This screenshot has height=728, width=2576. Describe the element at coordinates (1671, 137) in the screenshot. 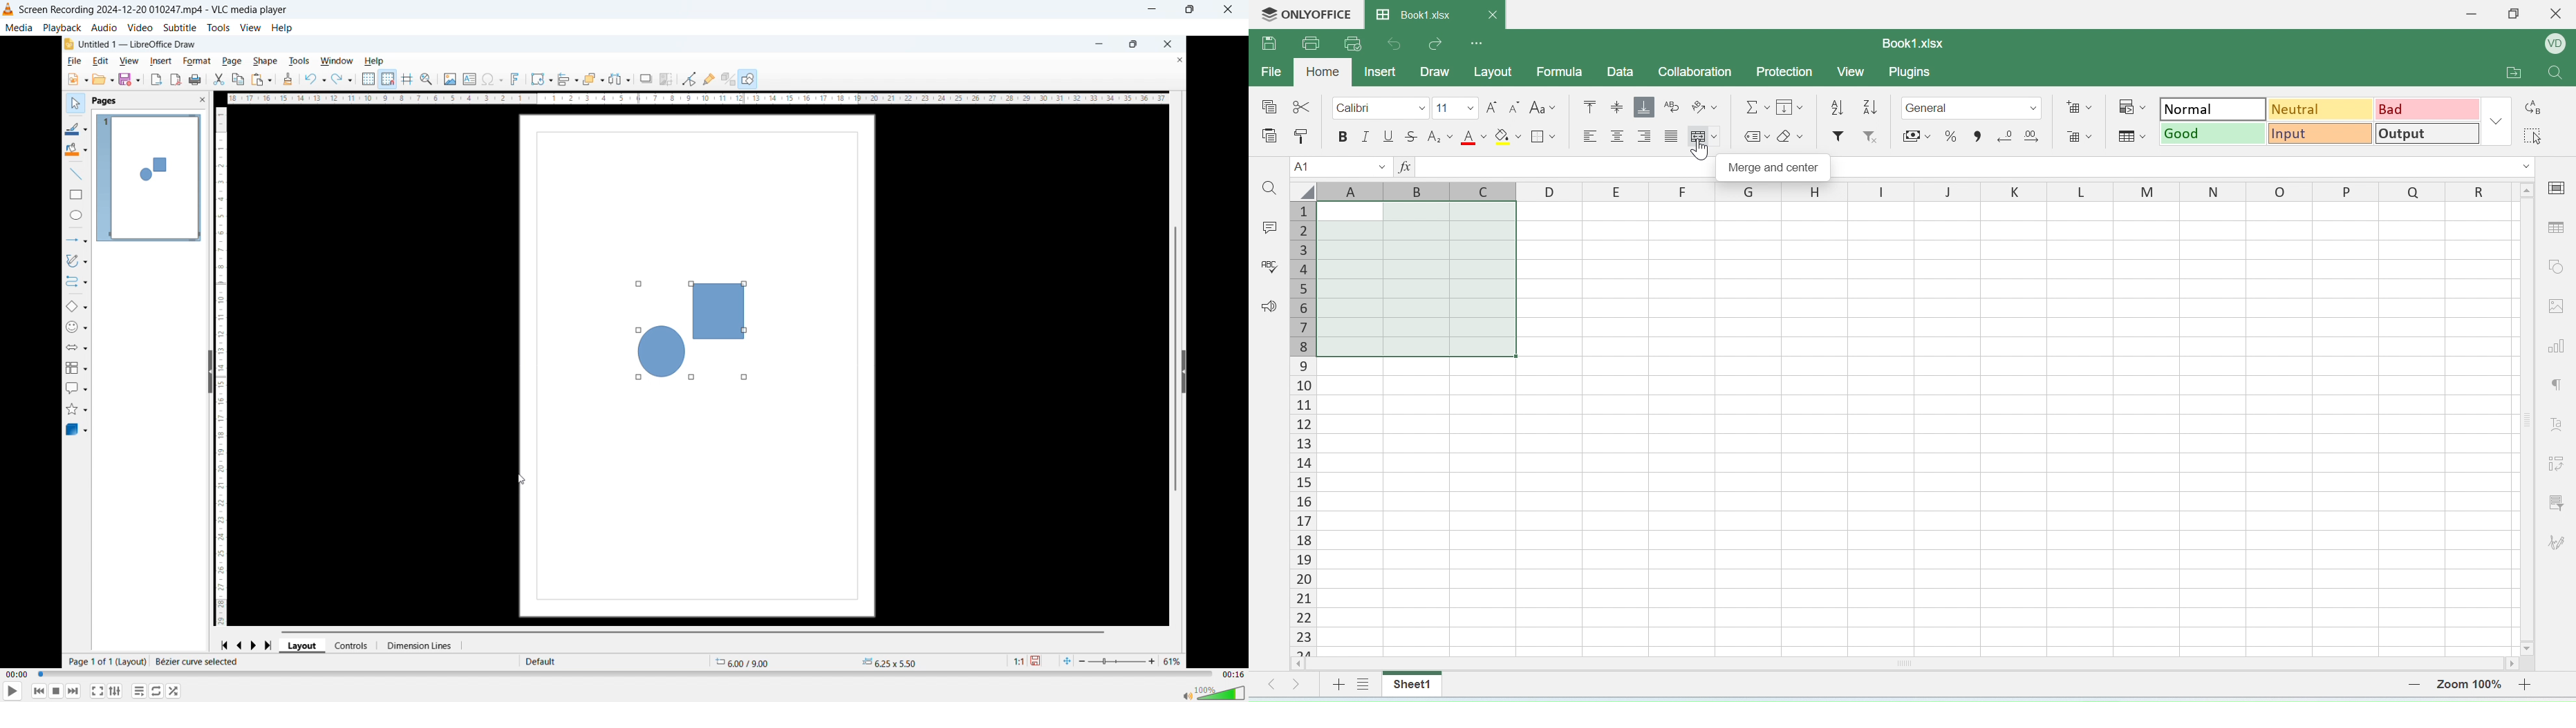

I see `center align` at that location.